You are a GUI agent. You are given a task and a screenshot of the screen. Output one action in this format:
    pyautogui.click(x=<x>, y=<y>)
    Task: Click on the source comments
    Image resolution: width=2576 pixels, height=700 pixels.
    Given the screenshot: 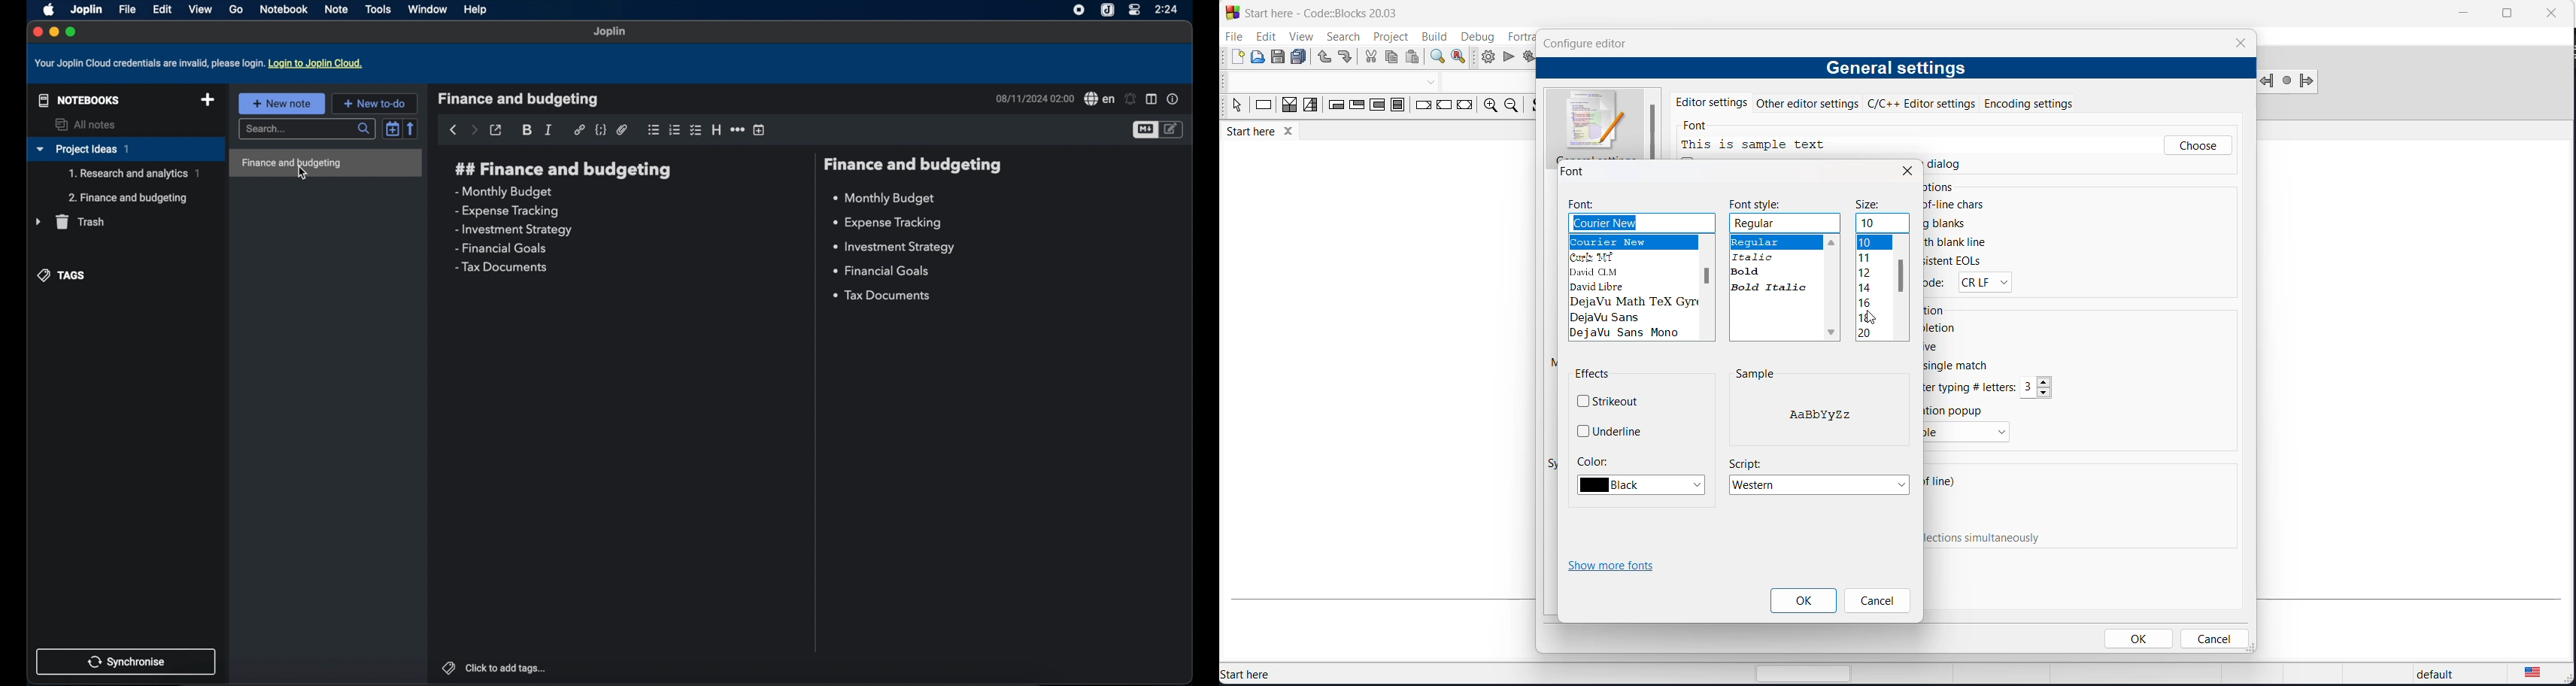 What is the action you would take?
    pyautogui.click(x=1534, y=108)
    